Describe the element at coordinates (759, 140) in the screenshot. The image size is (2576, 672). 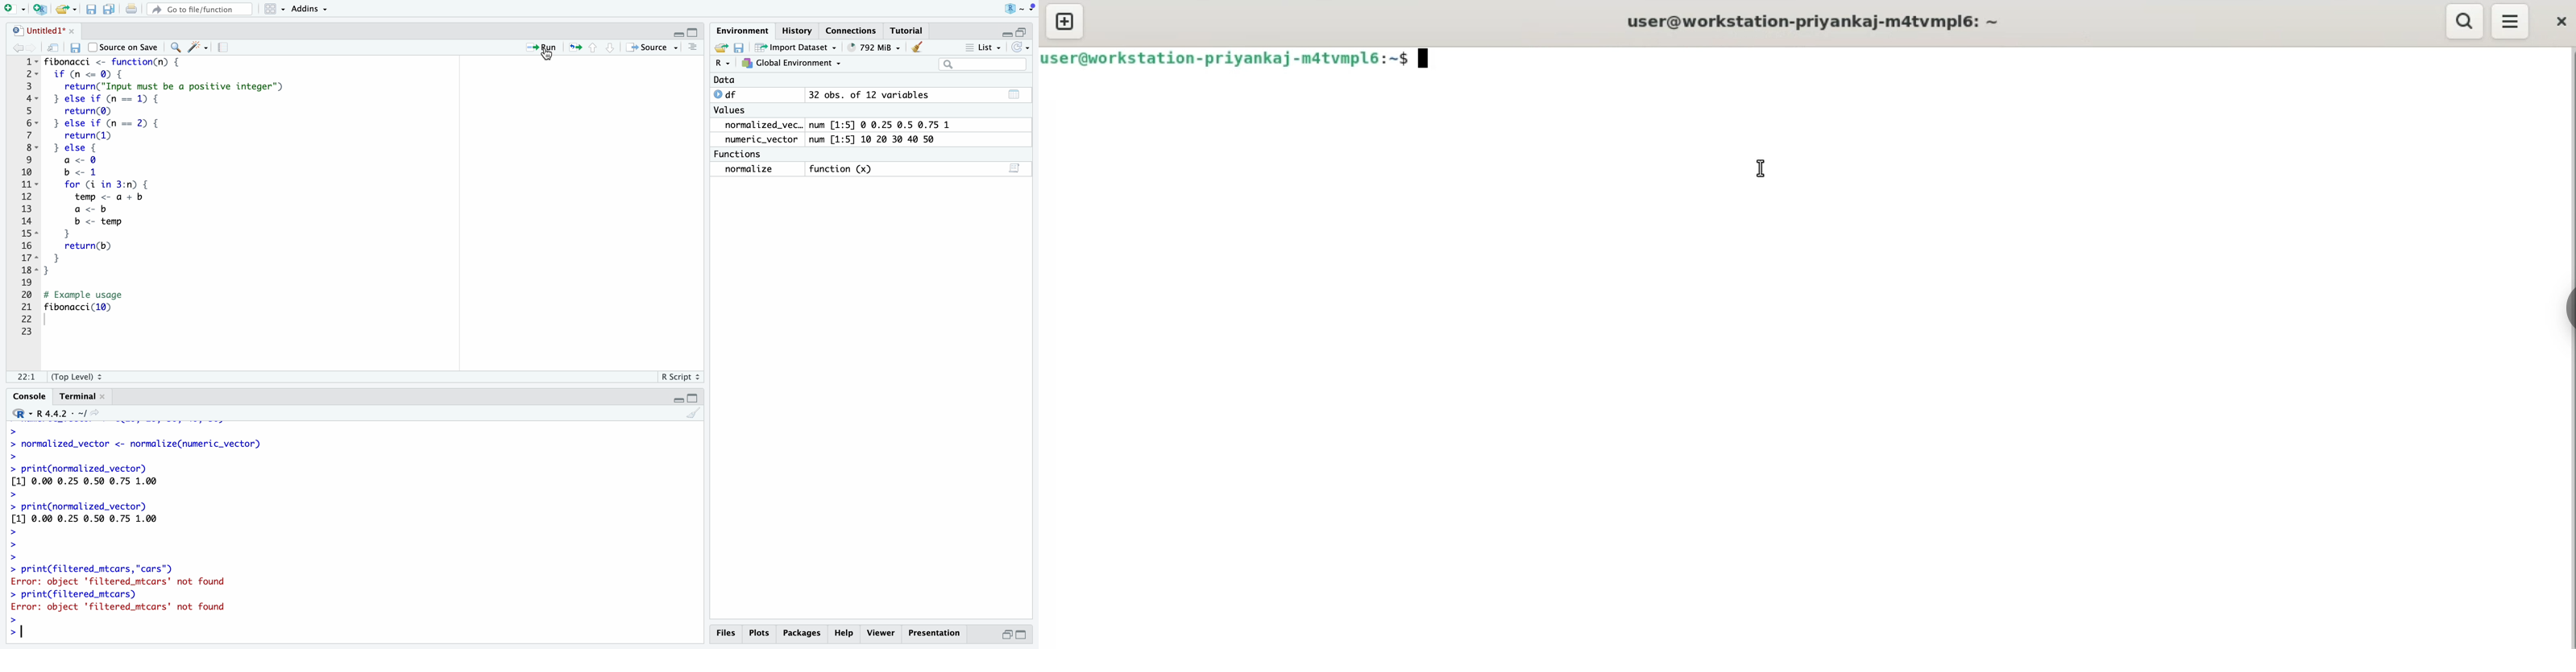
I see `numeric_vector` at that location.